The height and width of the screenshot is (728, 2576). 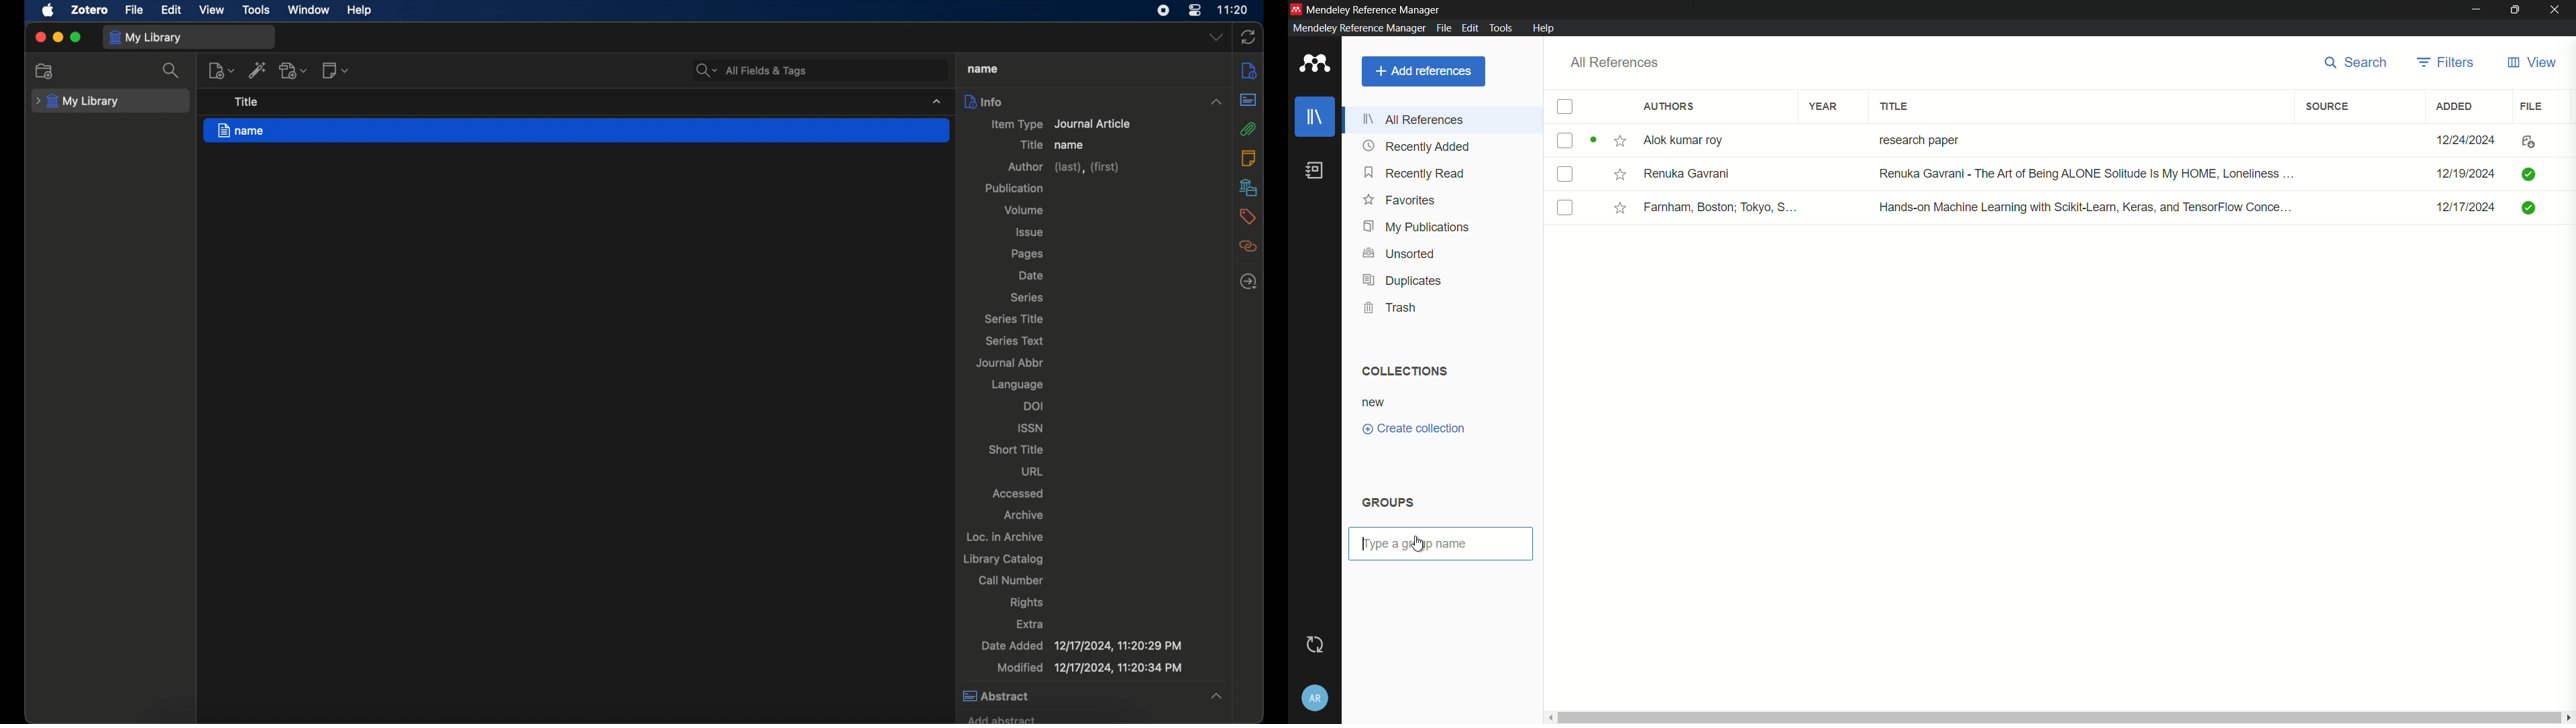 What do you see at coordinates (1619, 174) in the screenshot?
I see `Star` at bounding box center [1619, 174].